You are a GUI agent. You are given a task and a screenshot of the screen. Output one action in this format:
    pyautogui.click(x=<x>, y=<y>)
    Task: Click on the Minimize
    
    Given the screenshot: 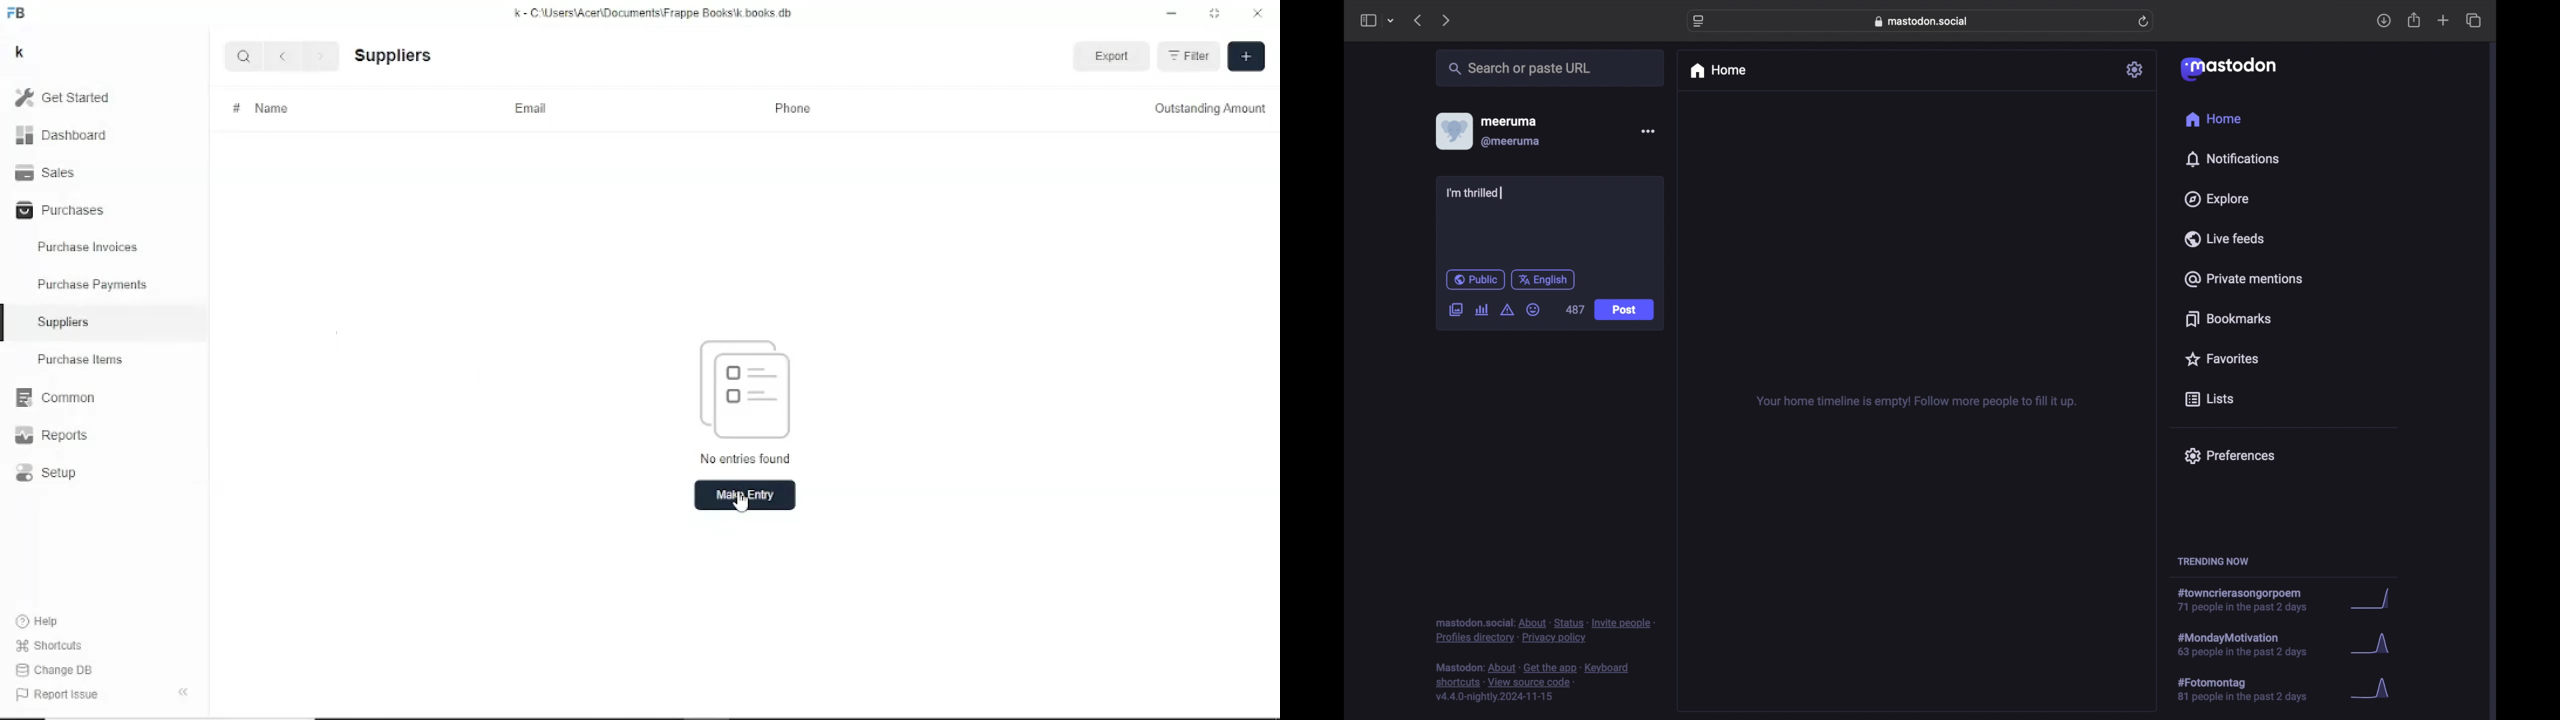 What is the action you would take?
    pyautogui.click(x=1171, y=13)
    